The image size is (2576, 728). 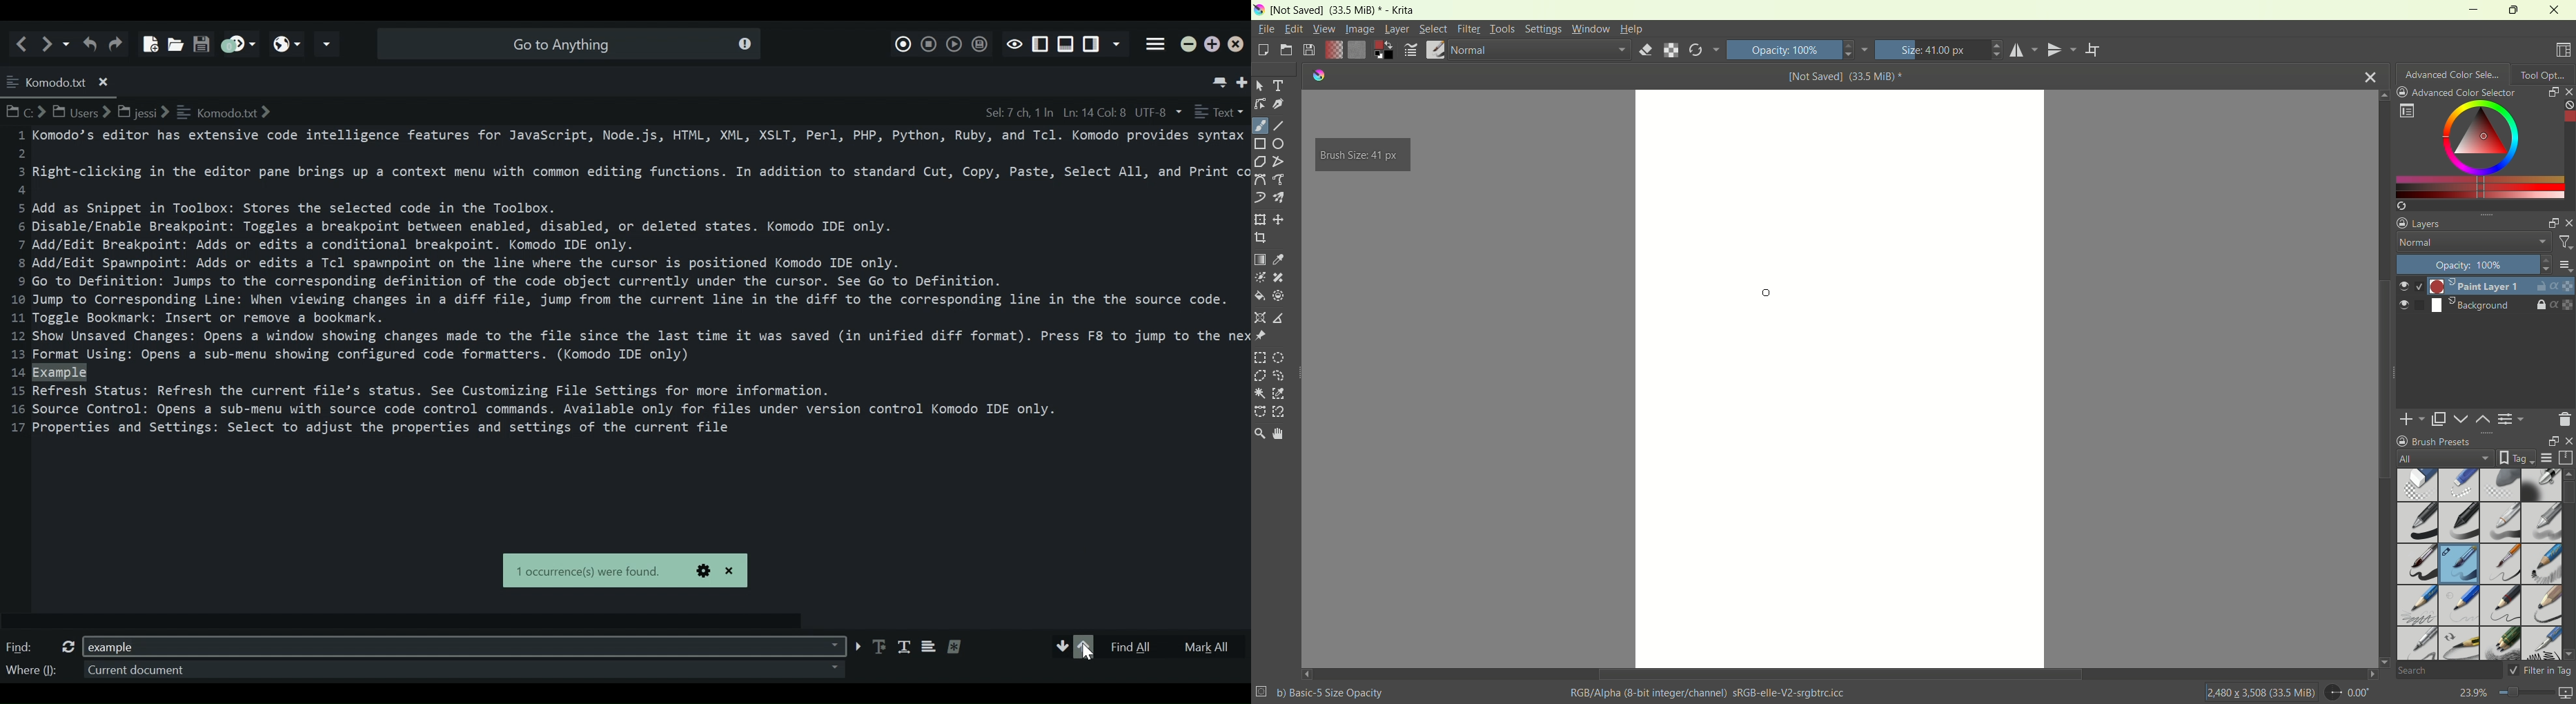 I want to click on Find Field , so click(x=462, y=645).